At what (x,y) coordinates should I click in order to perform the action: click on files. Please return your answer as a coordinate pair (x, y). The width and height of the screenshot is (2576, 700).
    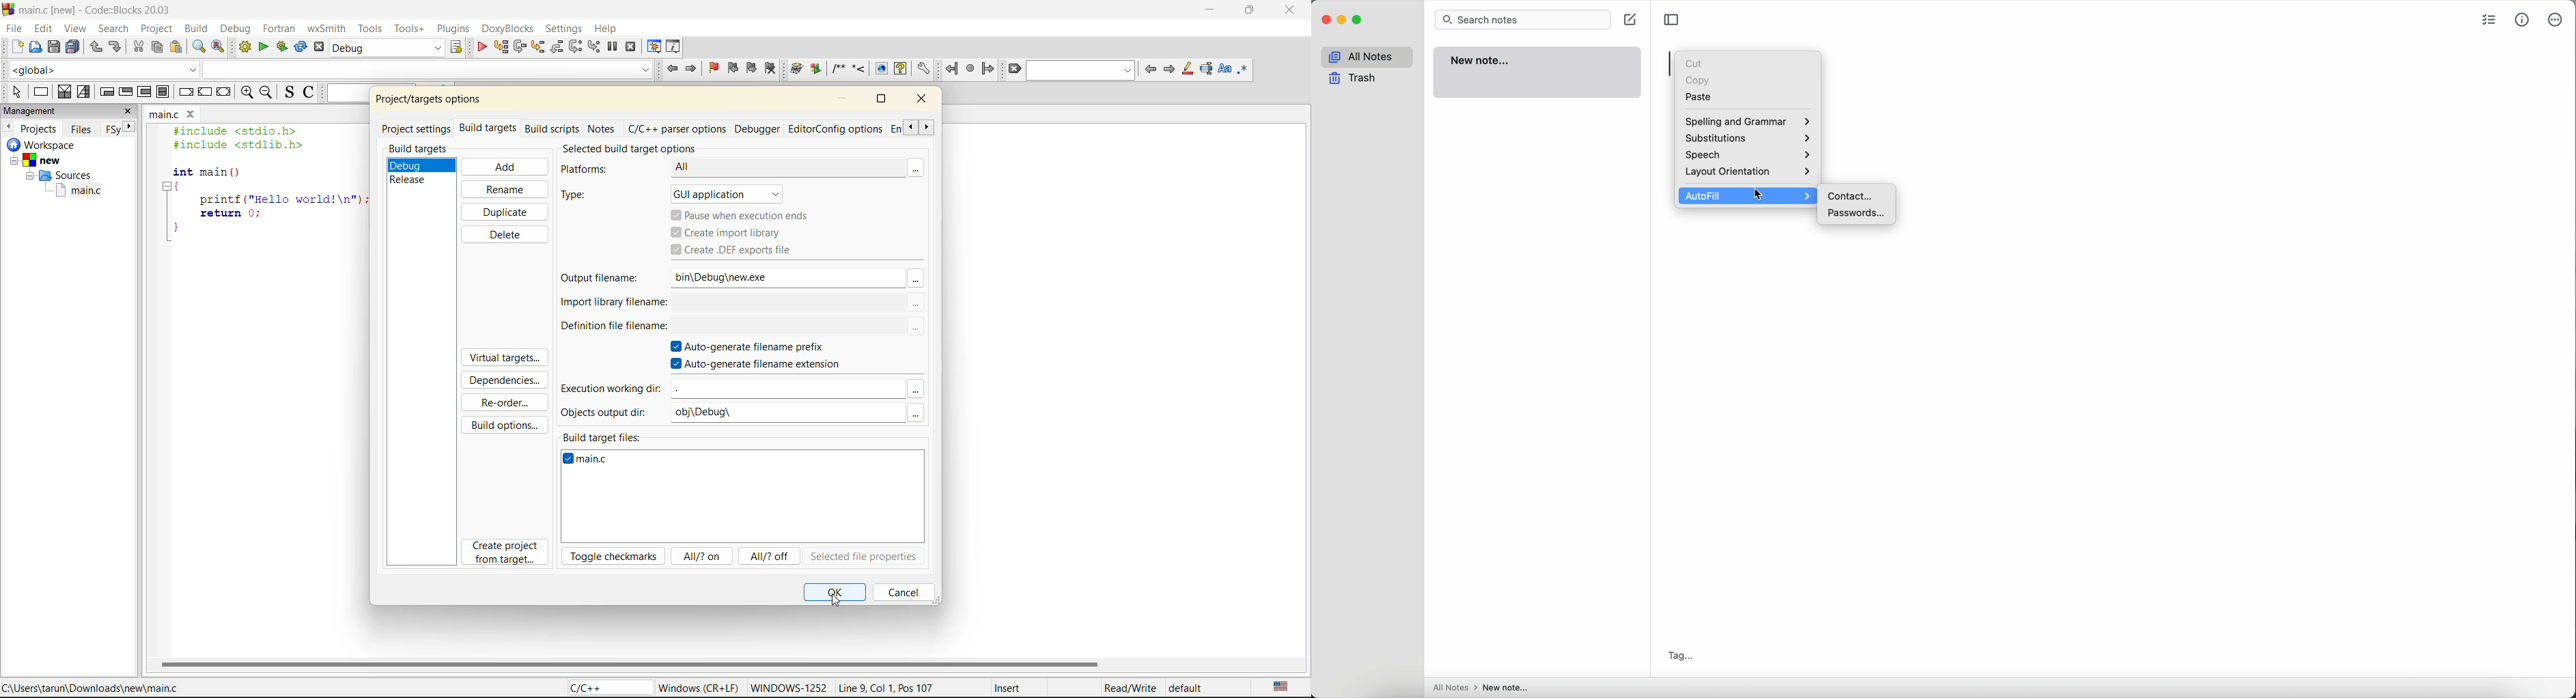
    Looking at the image, I should click on (82, 128).